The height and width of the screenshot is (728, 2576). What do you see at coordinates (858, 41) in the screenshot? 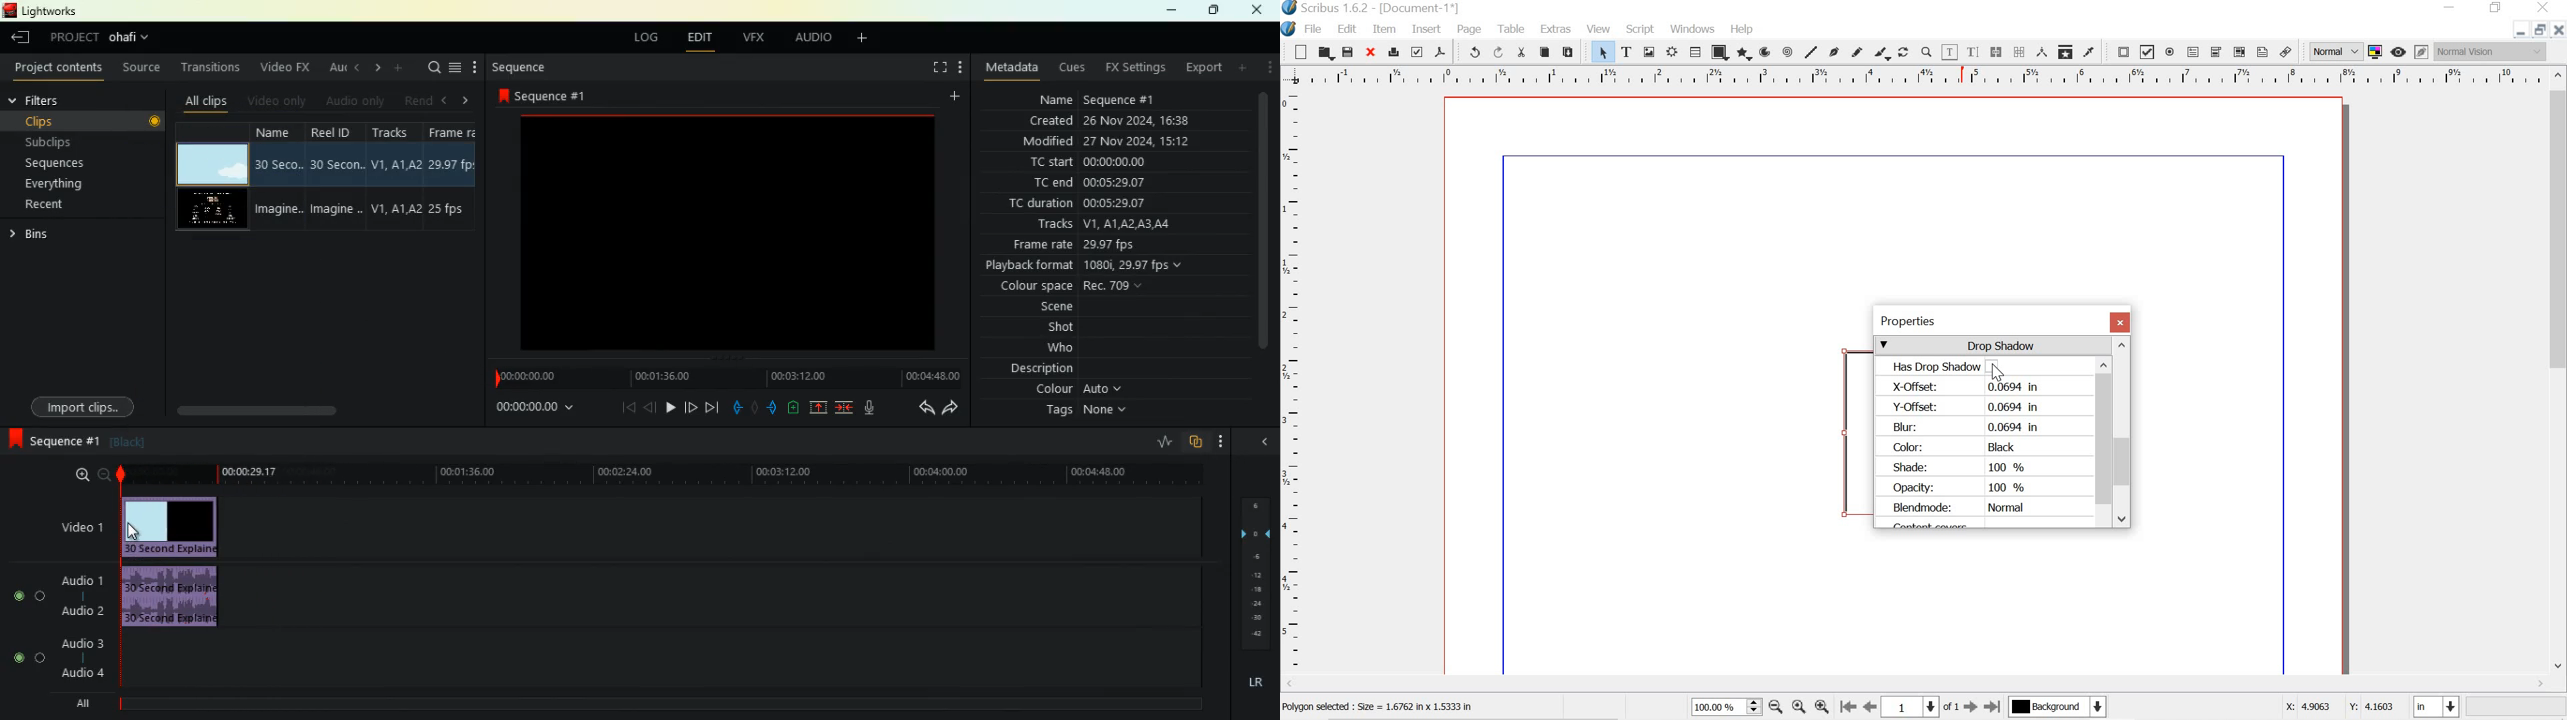
I see `add` at bounding box center [858, 41].